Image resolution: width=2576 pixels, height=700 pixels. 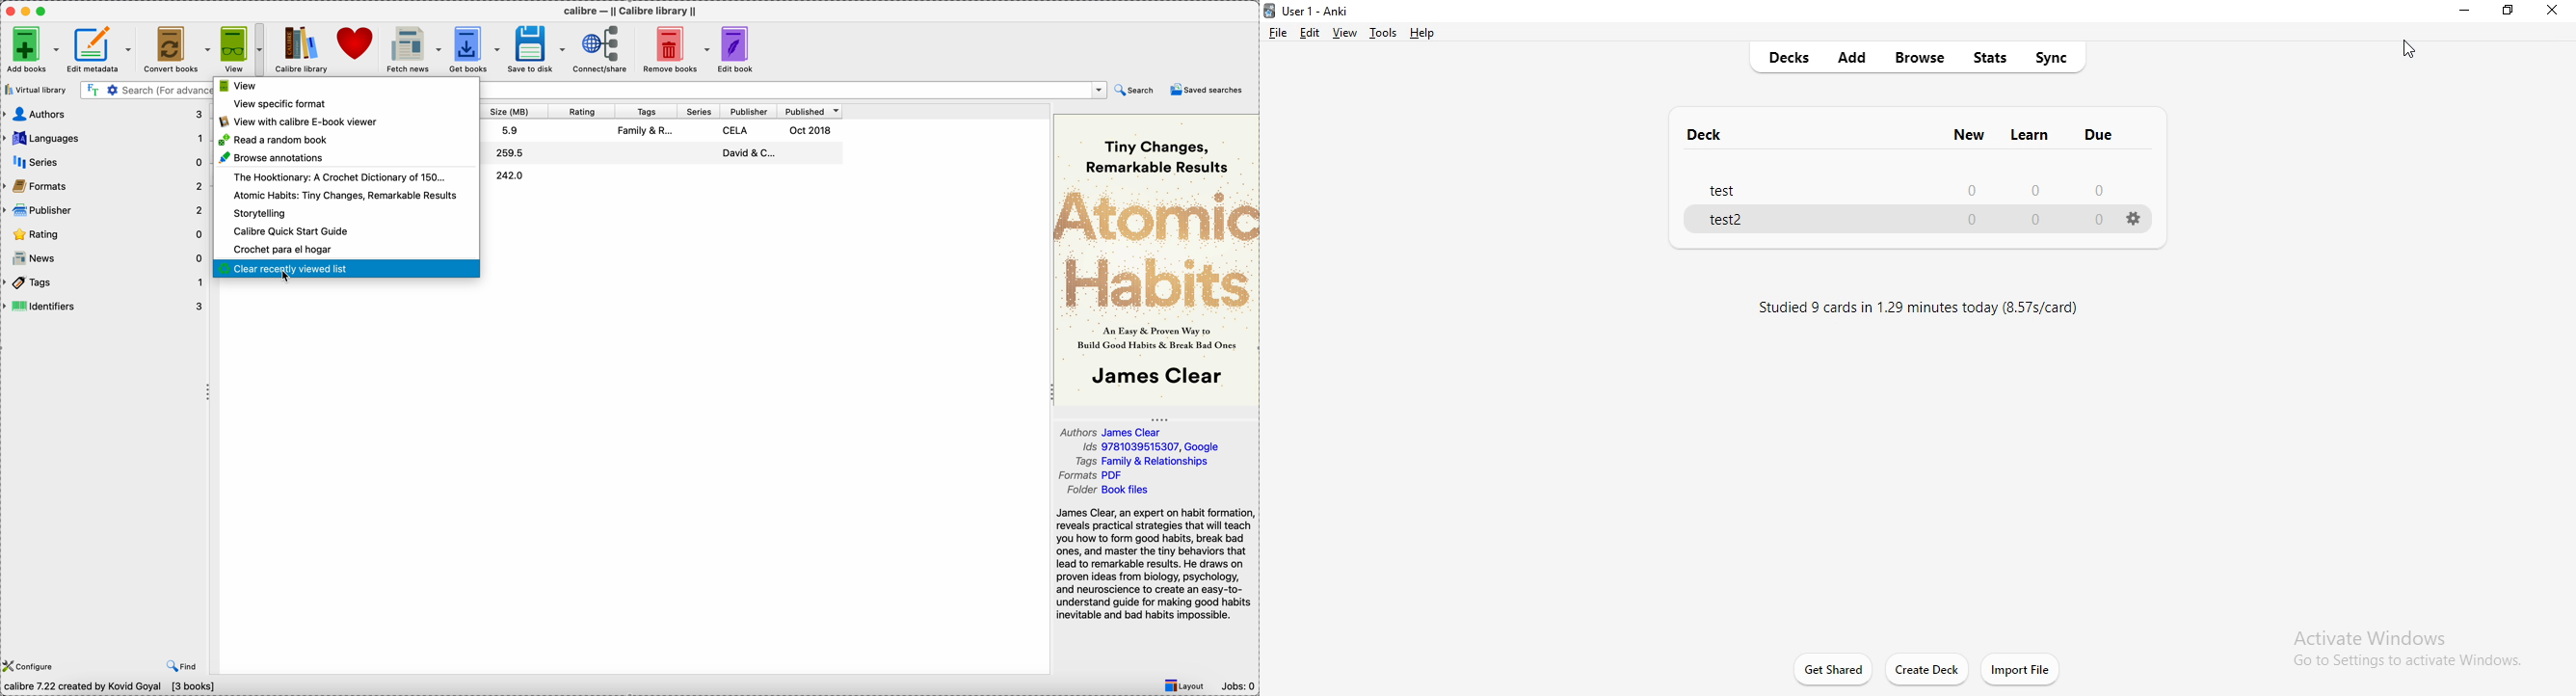 I want to click on learn, so click(x=2033, y=137).